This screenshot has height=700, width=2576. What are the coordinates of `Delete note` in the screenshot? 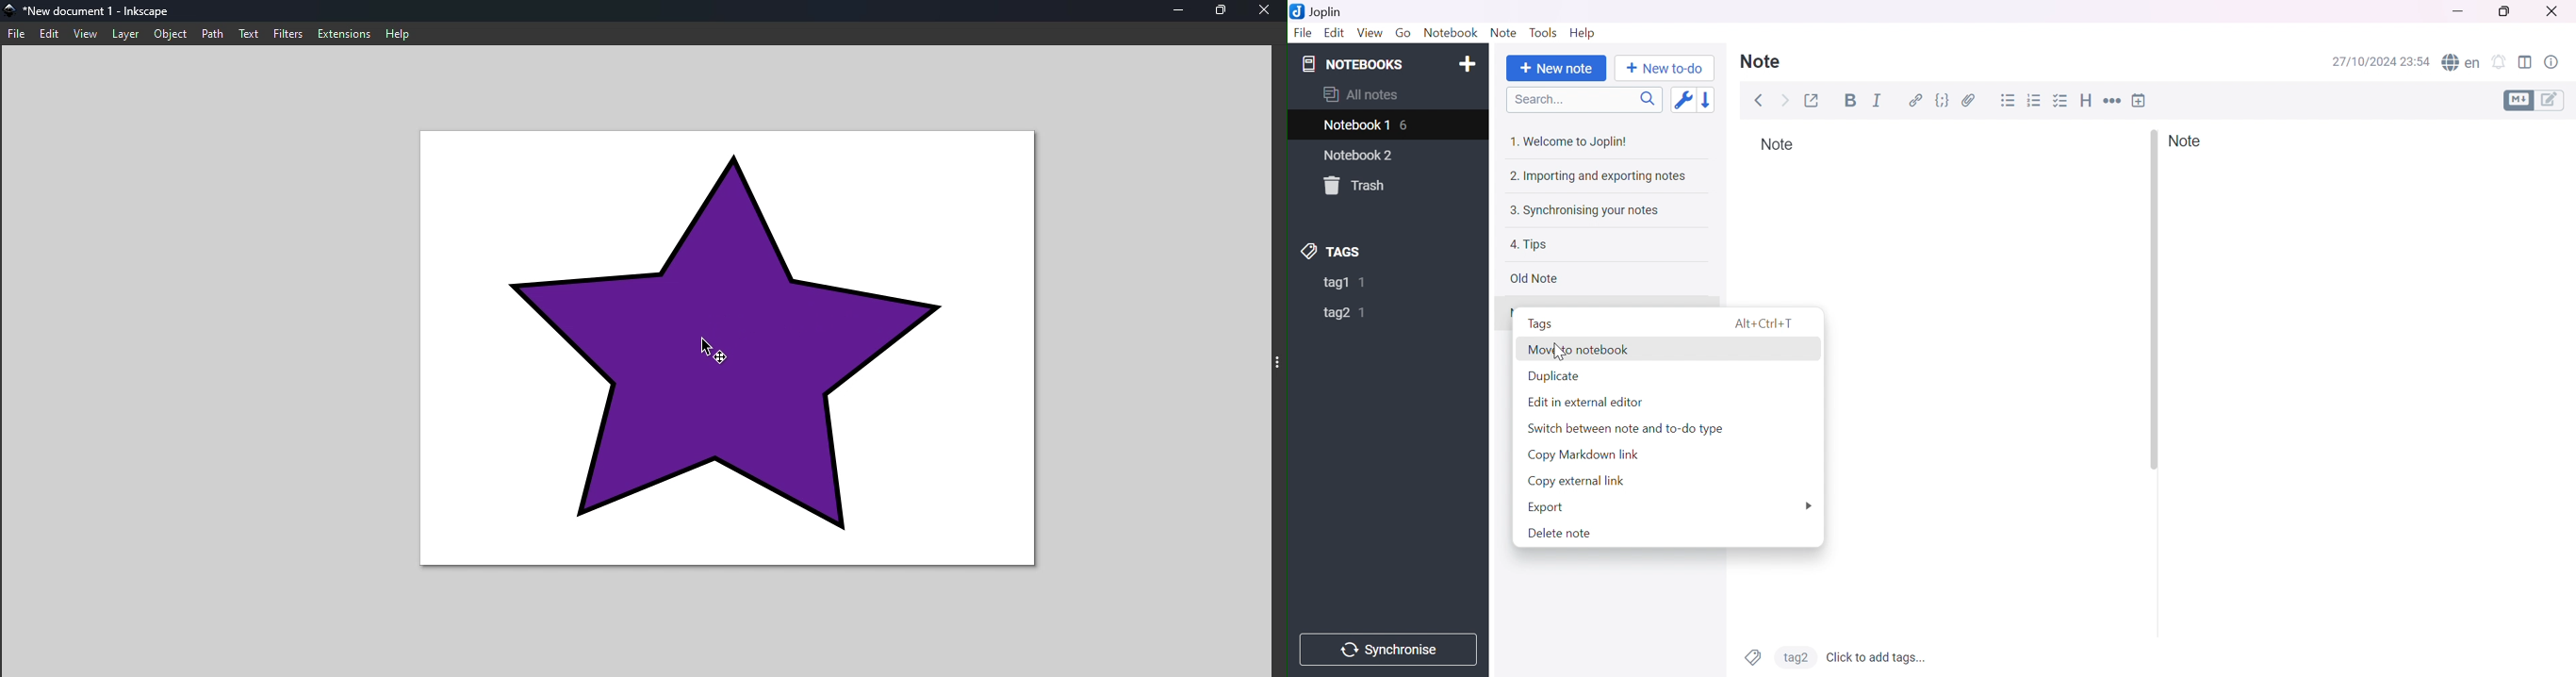 It's located at (1561, 535).